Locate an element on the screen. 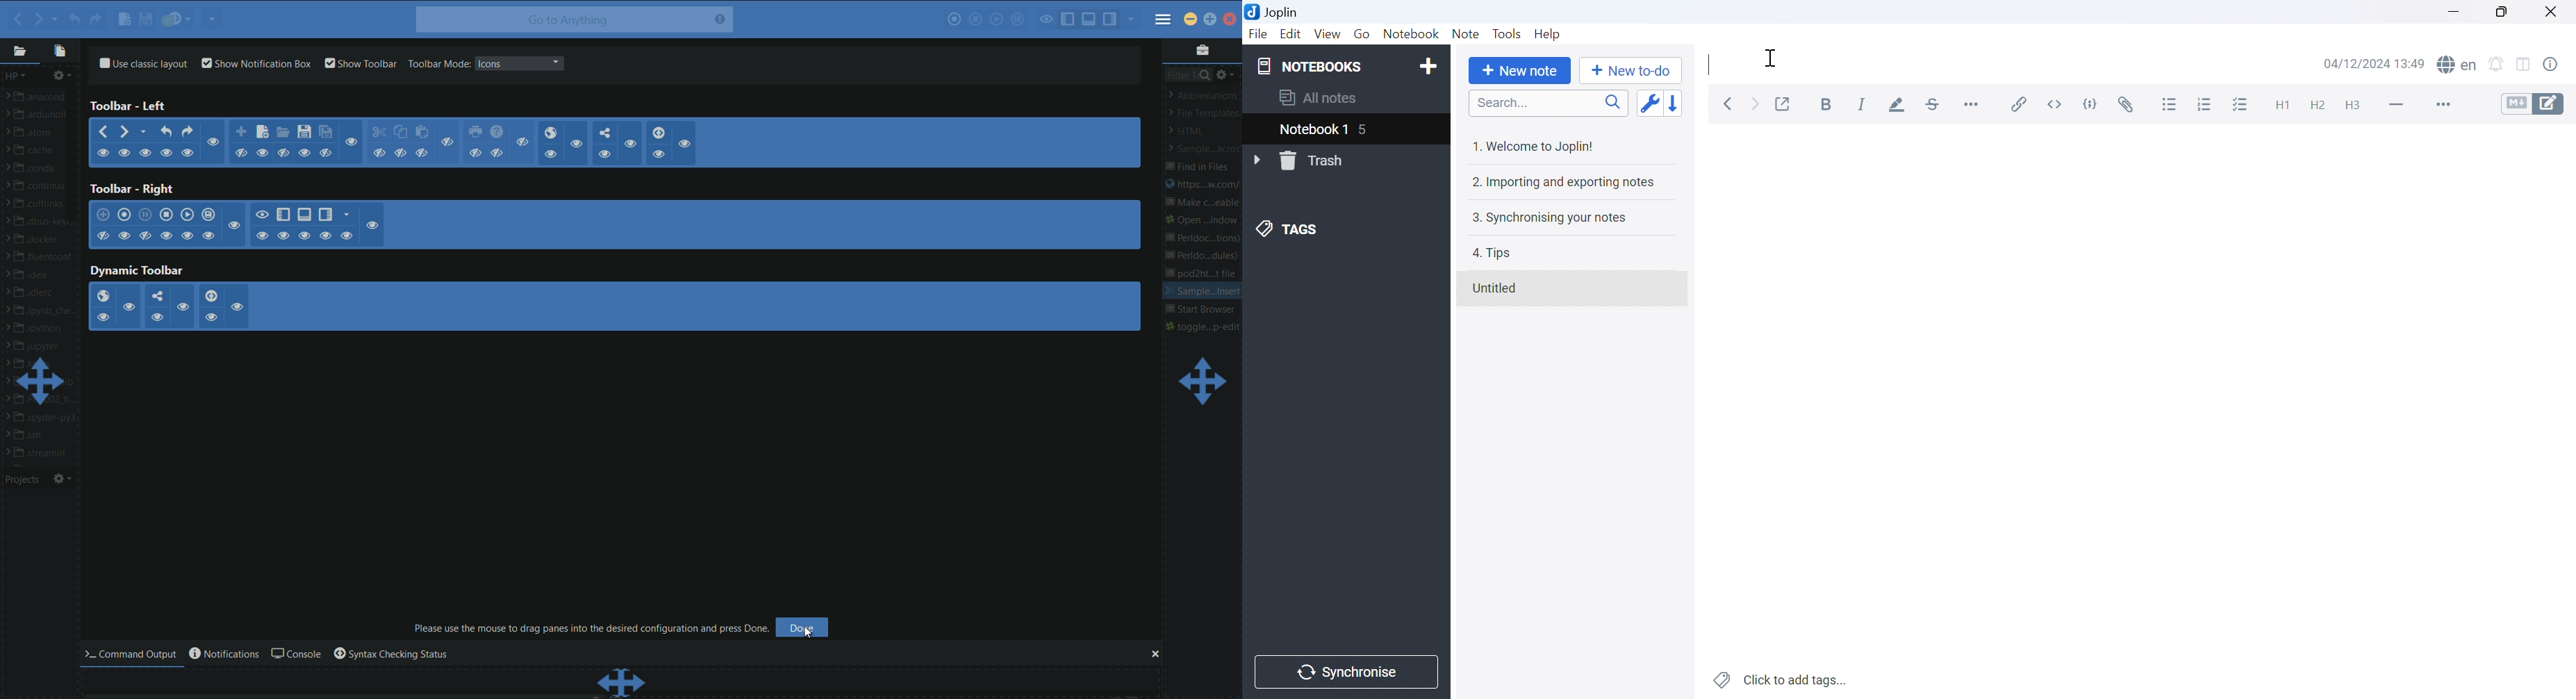 The width and height of the screenshot is (2576, 700). Minimize is located at coordinates (2452, 10).